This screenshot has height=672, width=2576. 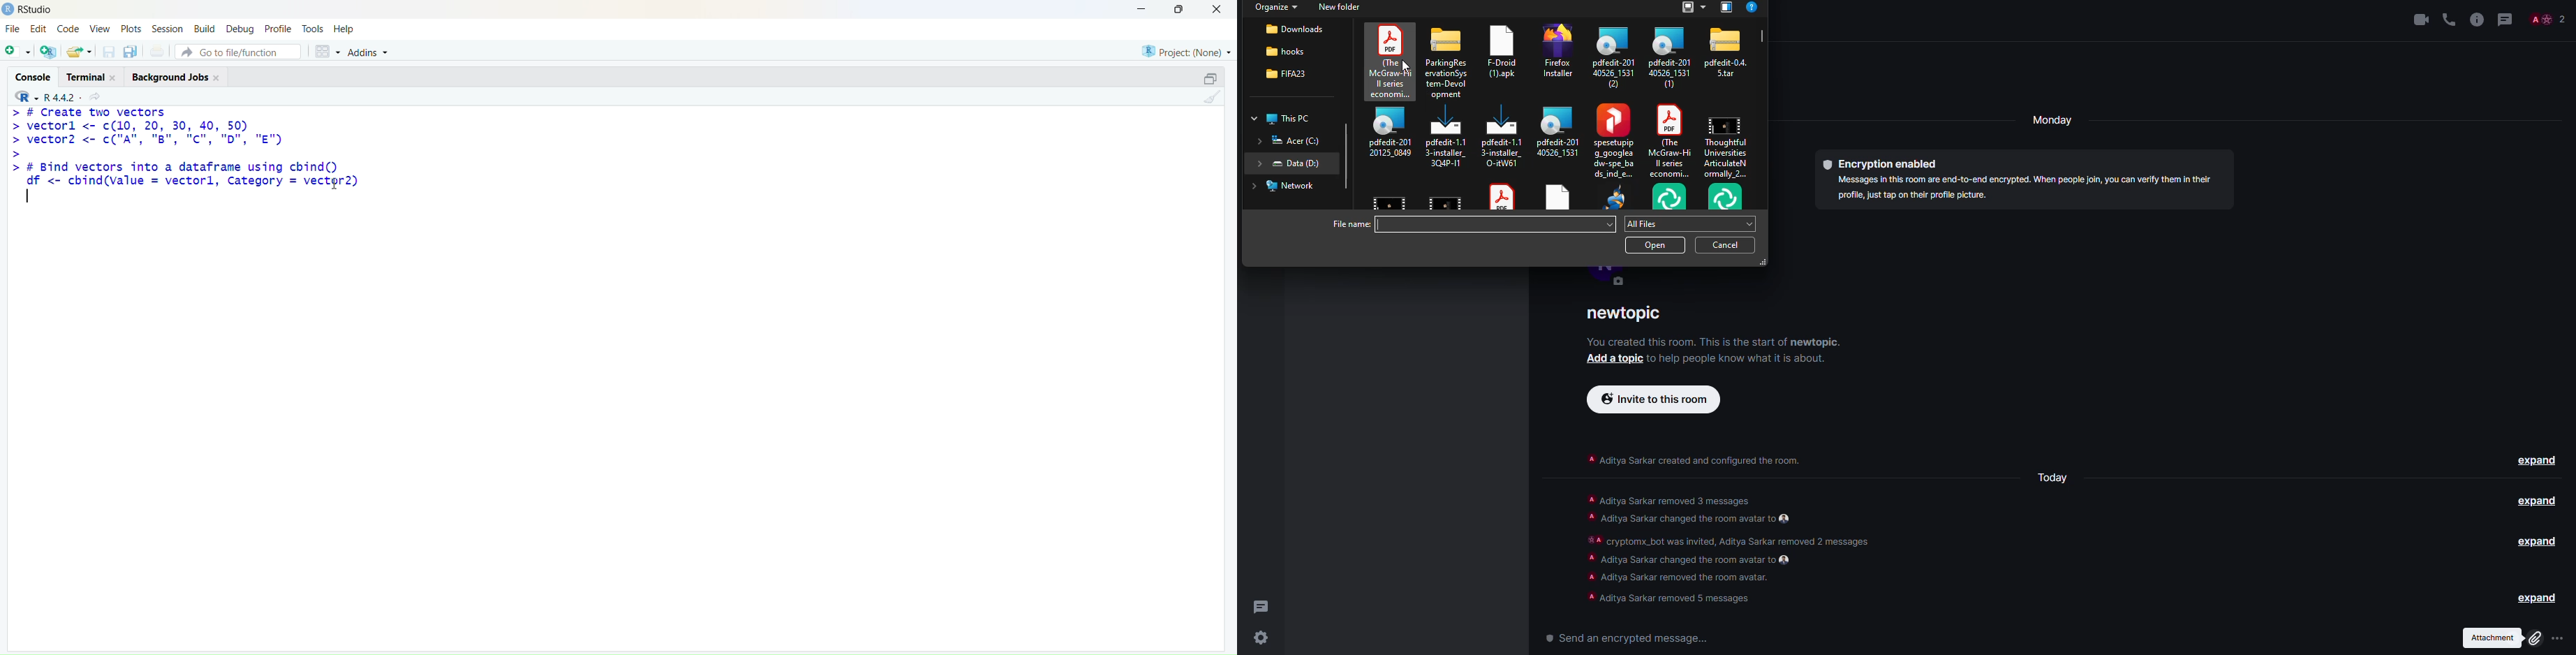 I want to click on drop down, so click(x=1752, y=223).